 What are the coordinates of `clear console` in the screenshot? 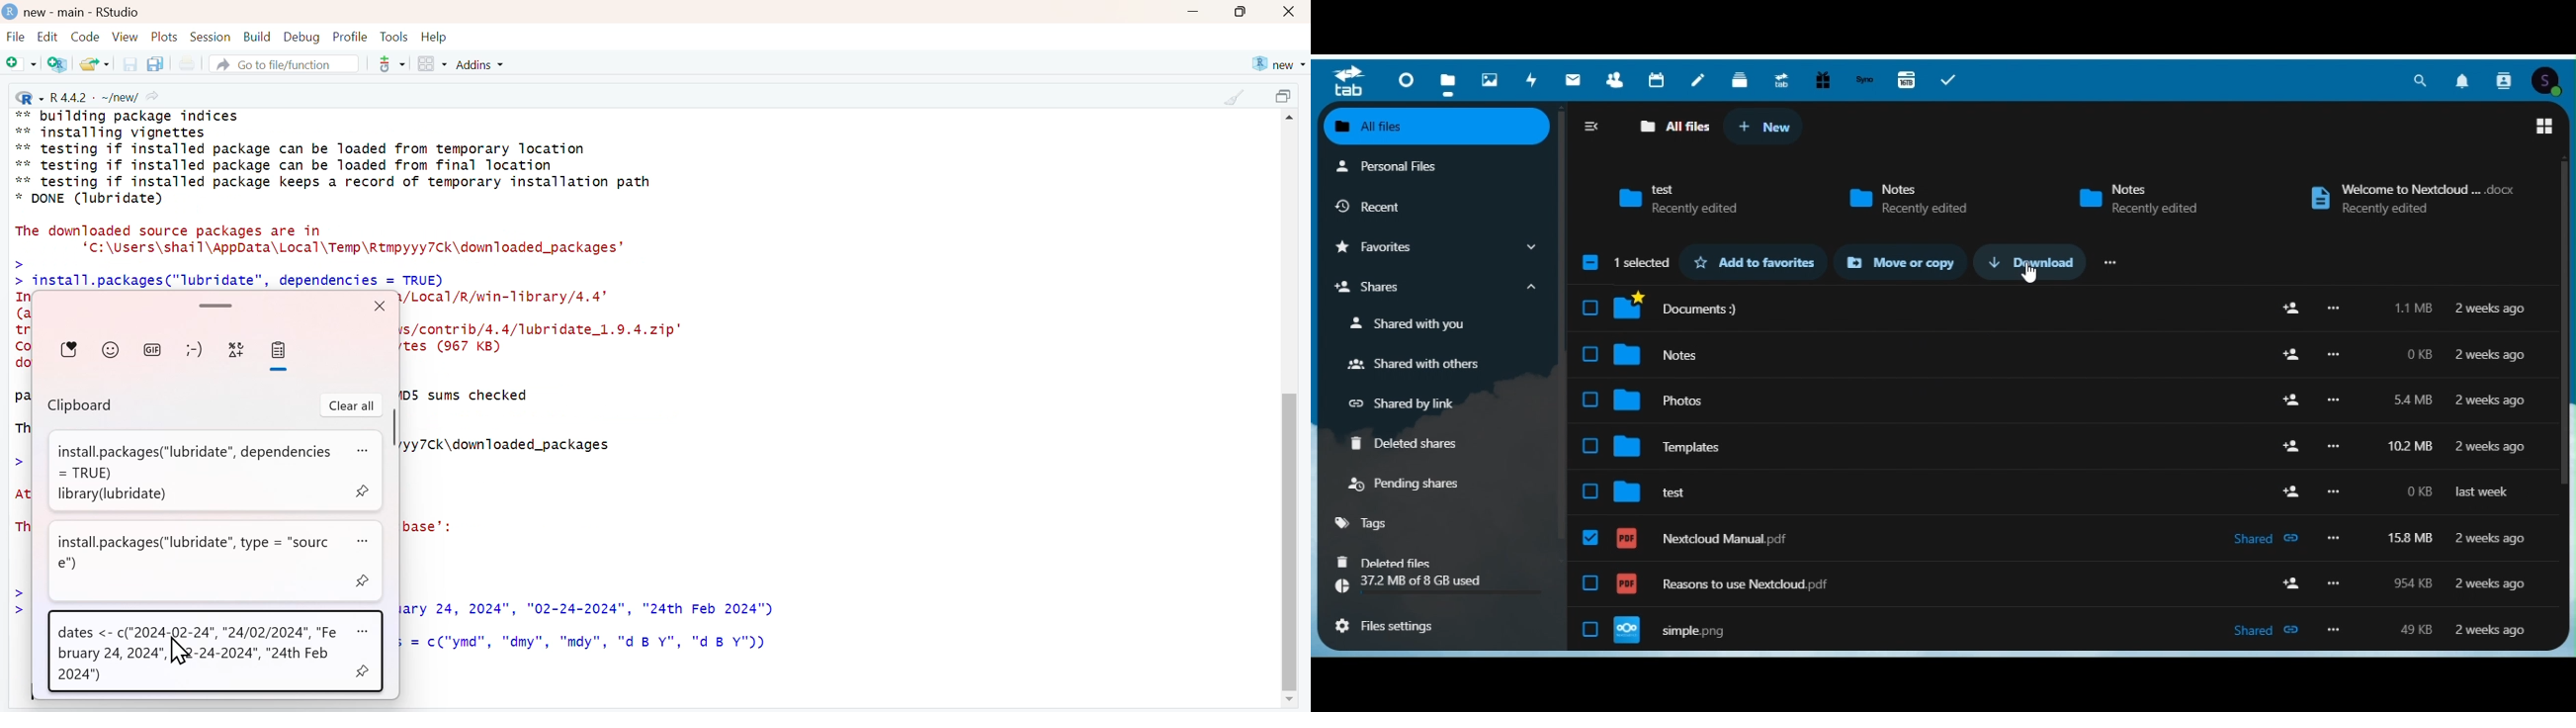 It's located at (1234, 97).